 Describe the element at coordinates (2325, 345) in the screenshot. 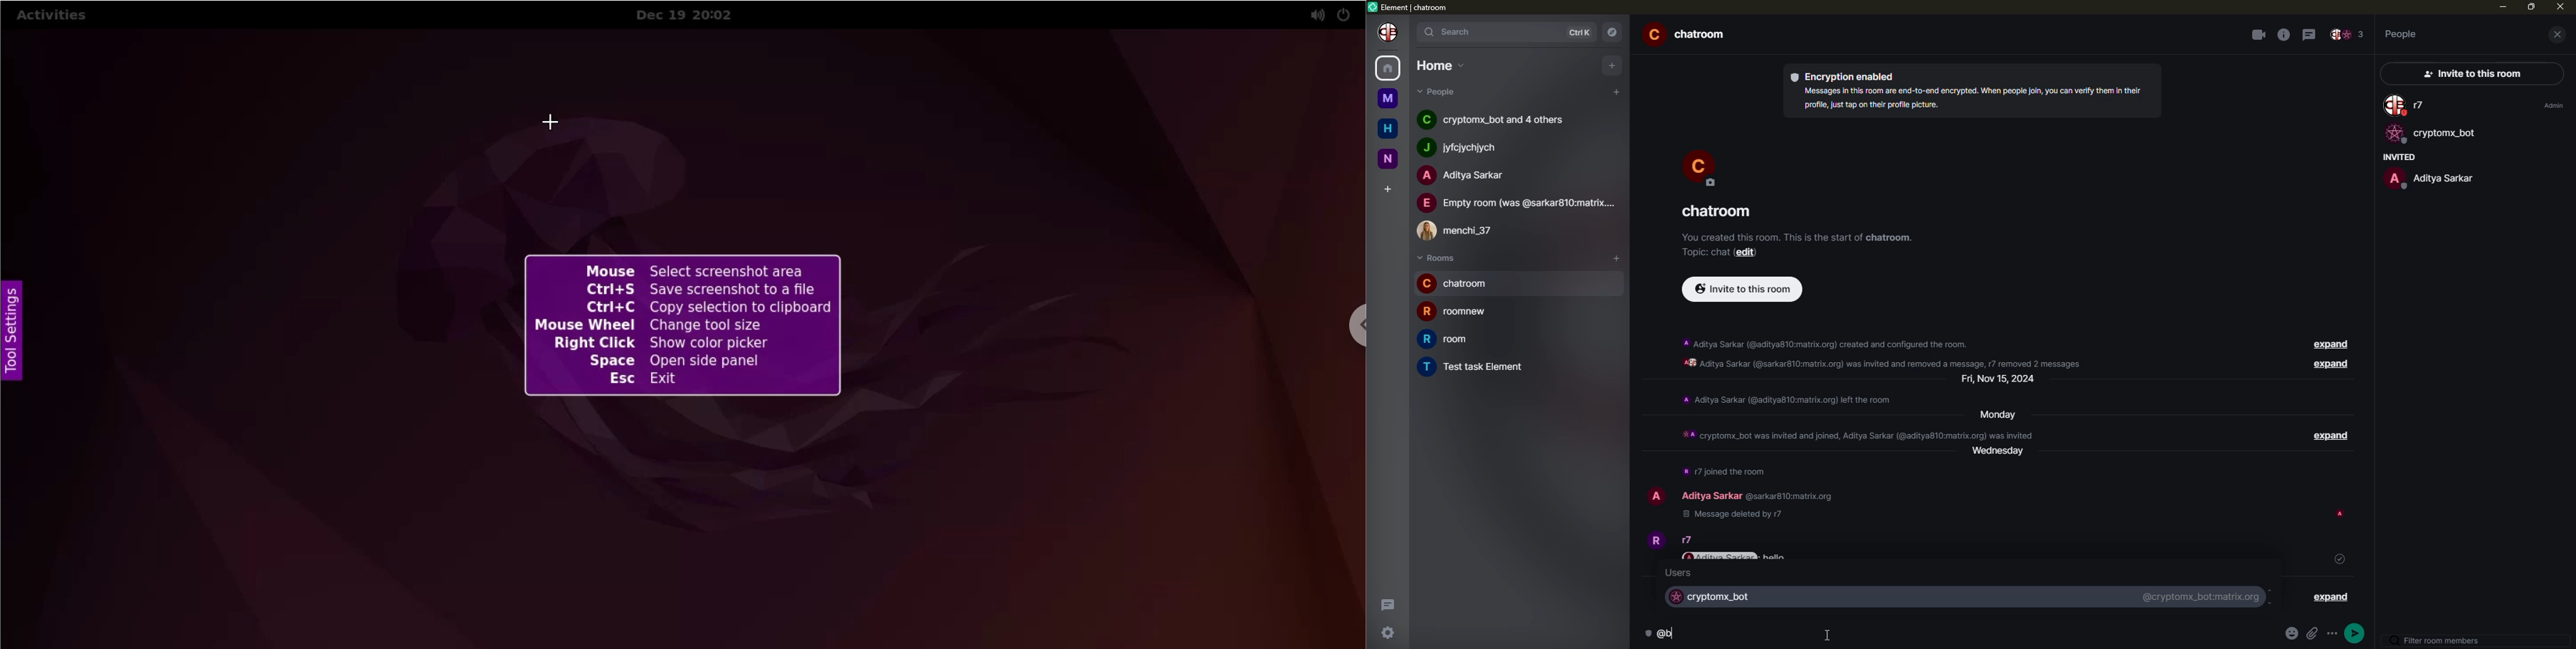

I see `expand` at that location.